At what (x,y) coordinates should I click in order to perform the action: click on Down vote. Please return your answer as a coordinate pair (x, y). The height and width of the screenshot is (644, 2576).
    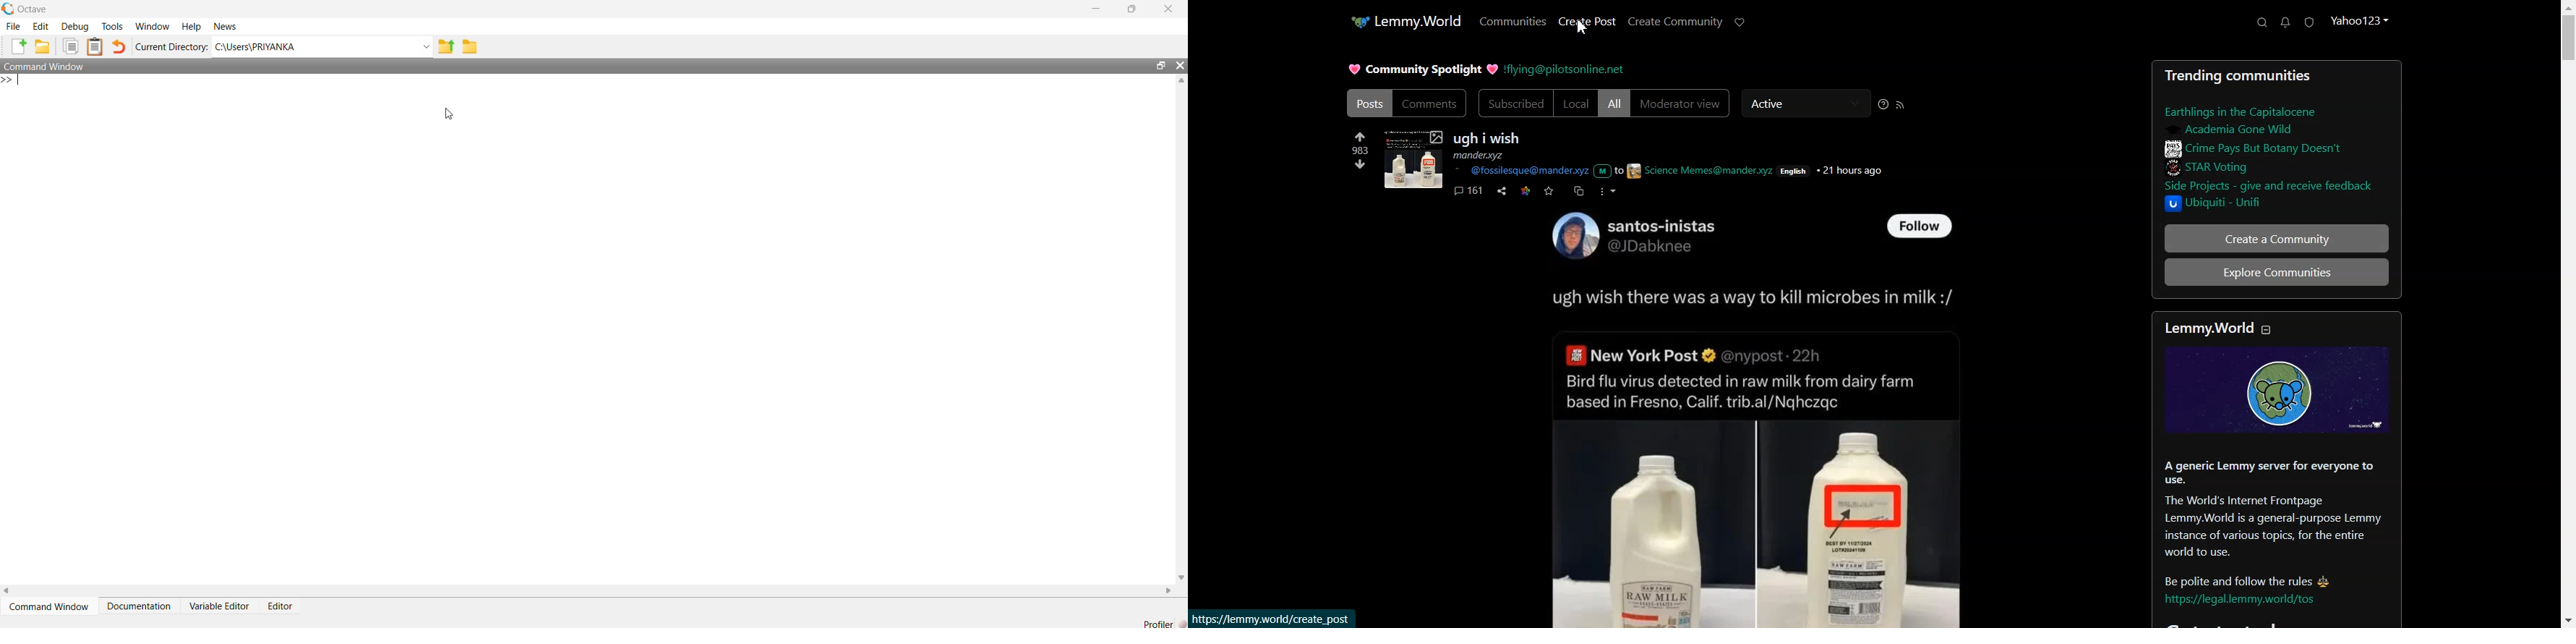
    Looking at the image, I should click on (1361, 164).